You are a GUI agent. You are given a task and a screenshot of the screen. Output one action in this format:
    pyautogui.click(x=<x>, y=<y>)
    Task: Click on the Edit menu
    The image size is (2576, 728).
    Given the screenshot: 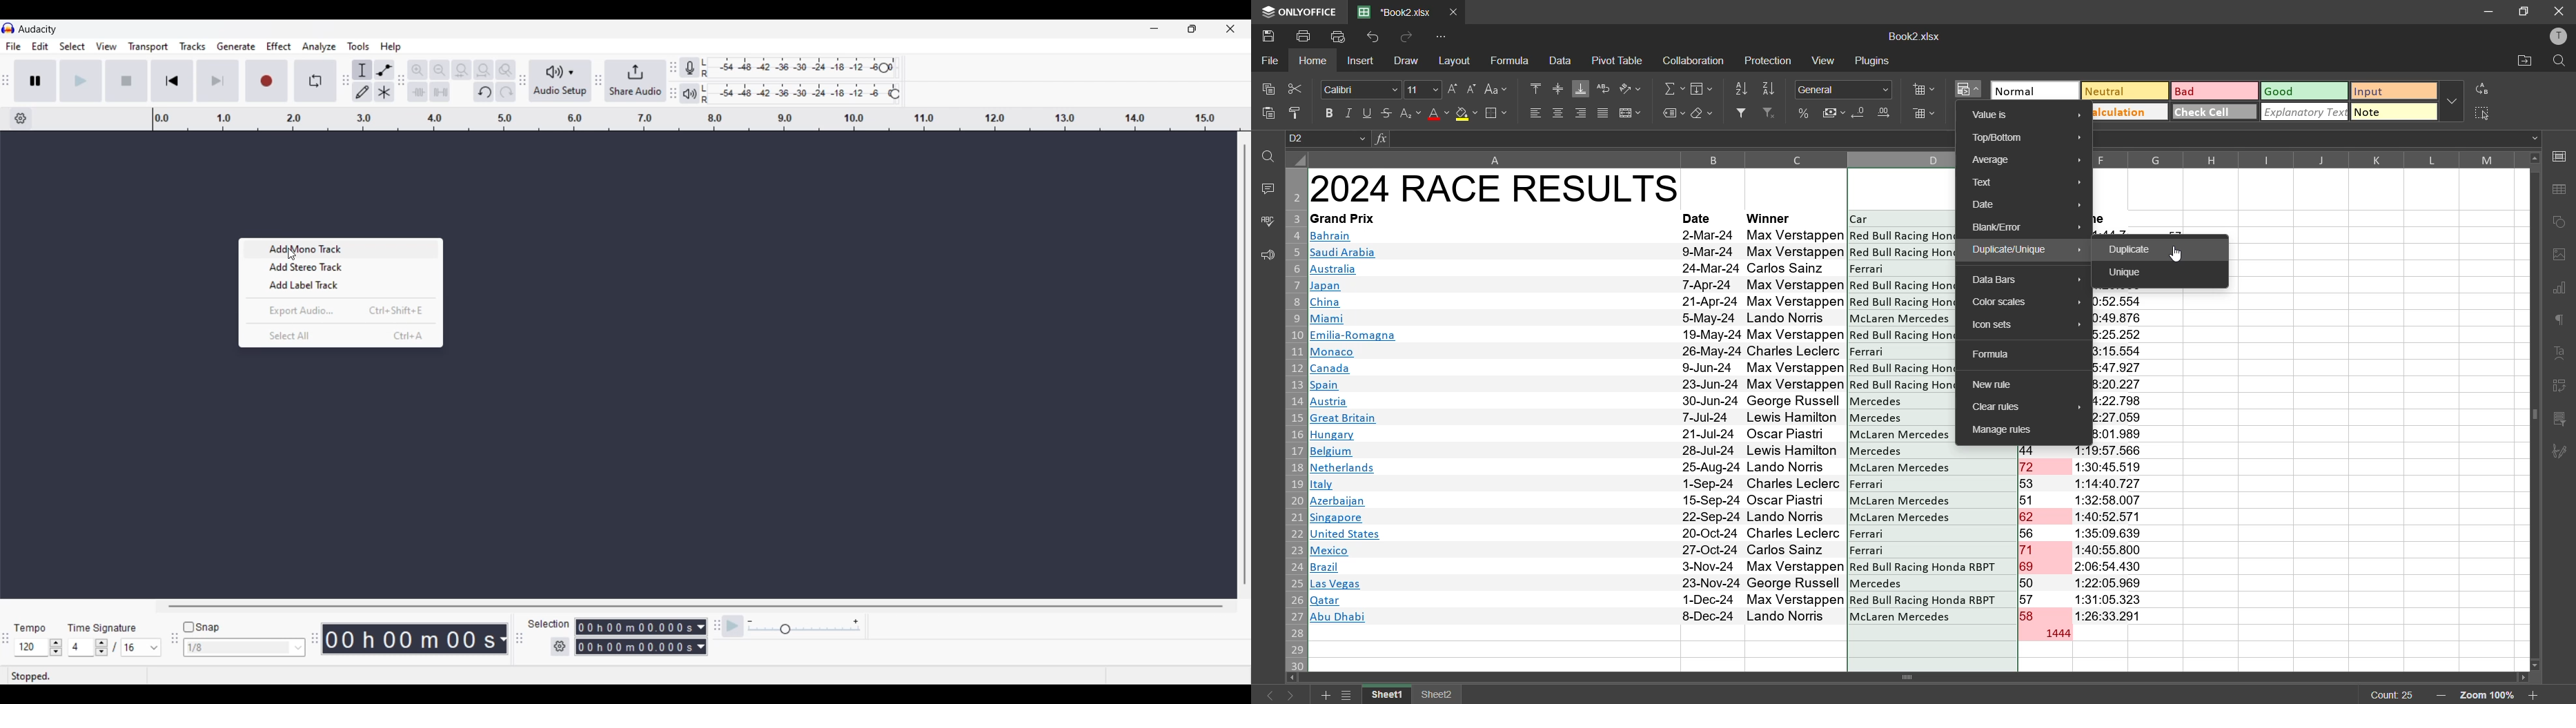 What is the action you would take?
    pyautogui.click(x=40, y=47)
    